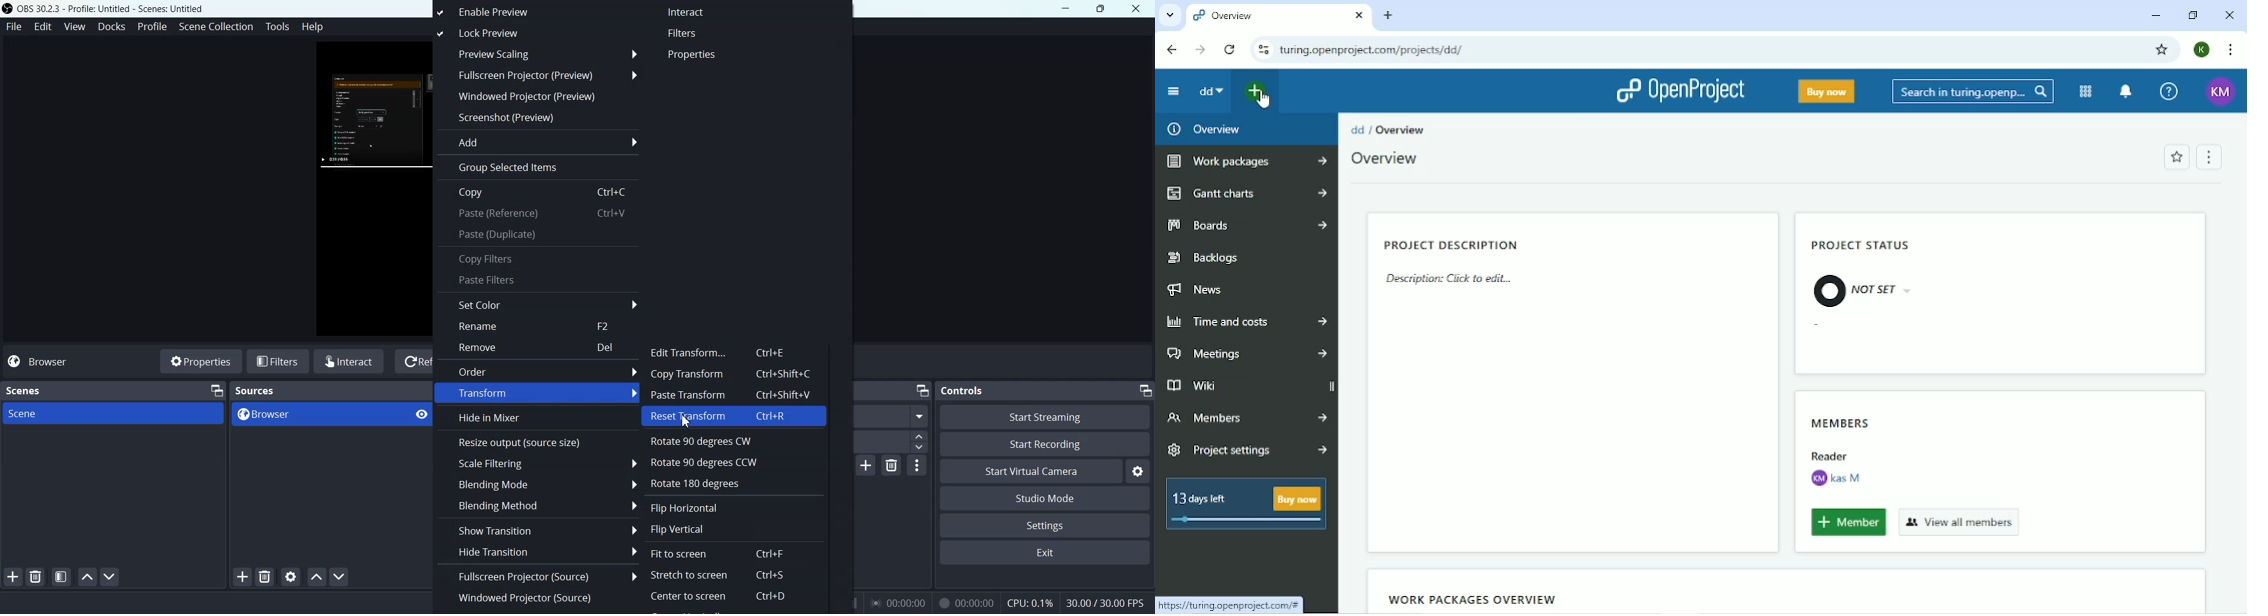  I want to click on dd, so click(1208, 96).